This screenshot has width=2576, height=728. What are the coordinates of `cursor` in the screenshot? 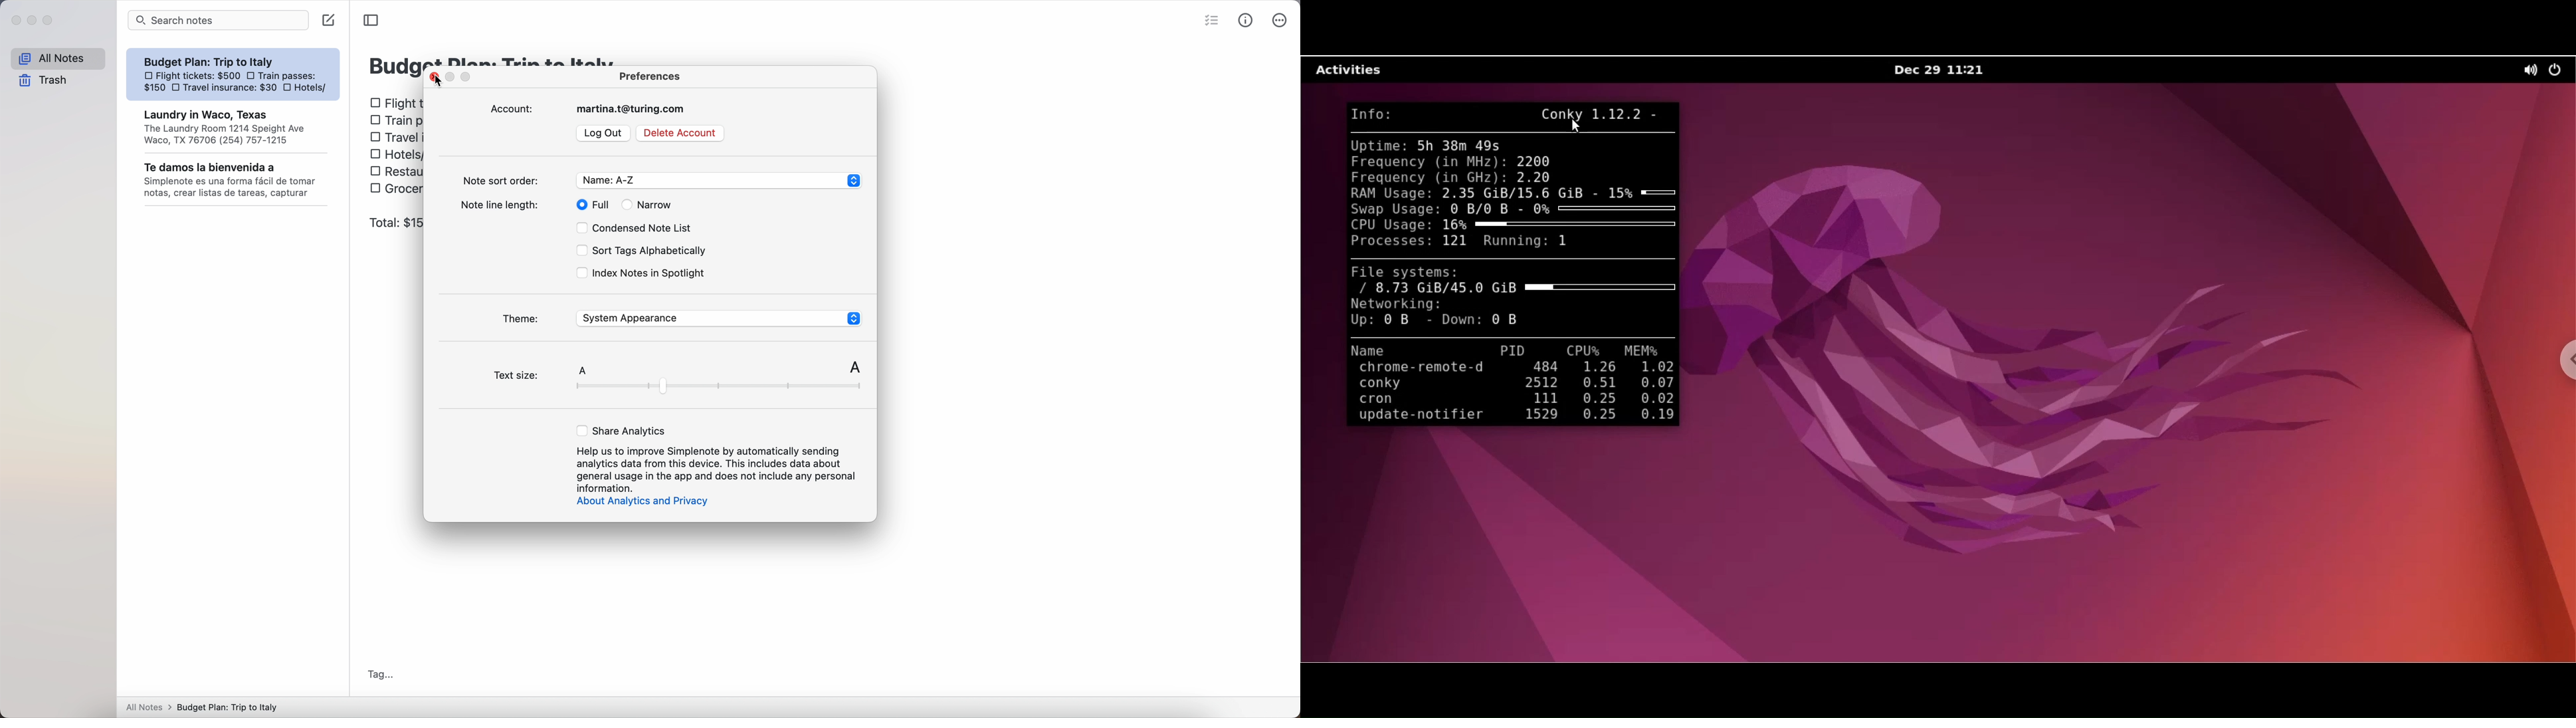 It's located at (439, 90).